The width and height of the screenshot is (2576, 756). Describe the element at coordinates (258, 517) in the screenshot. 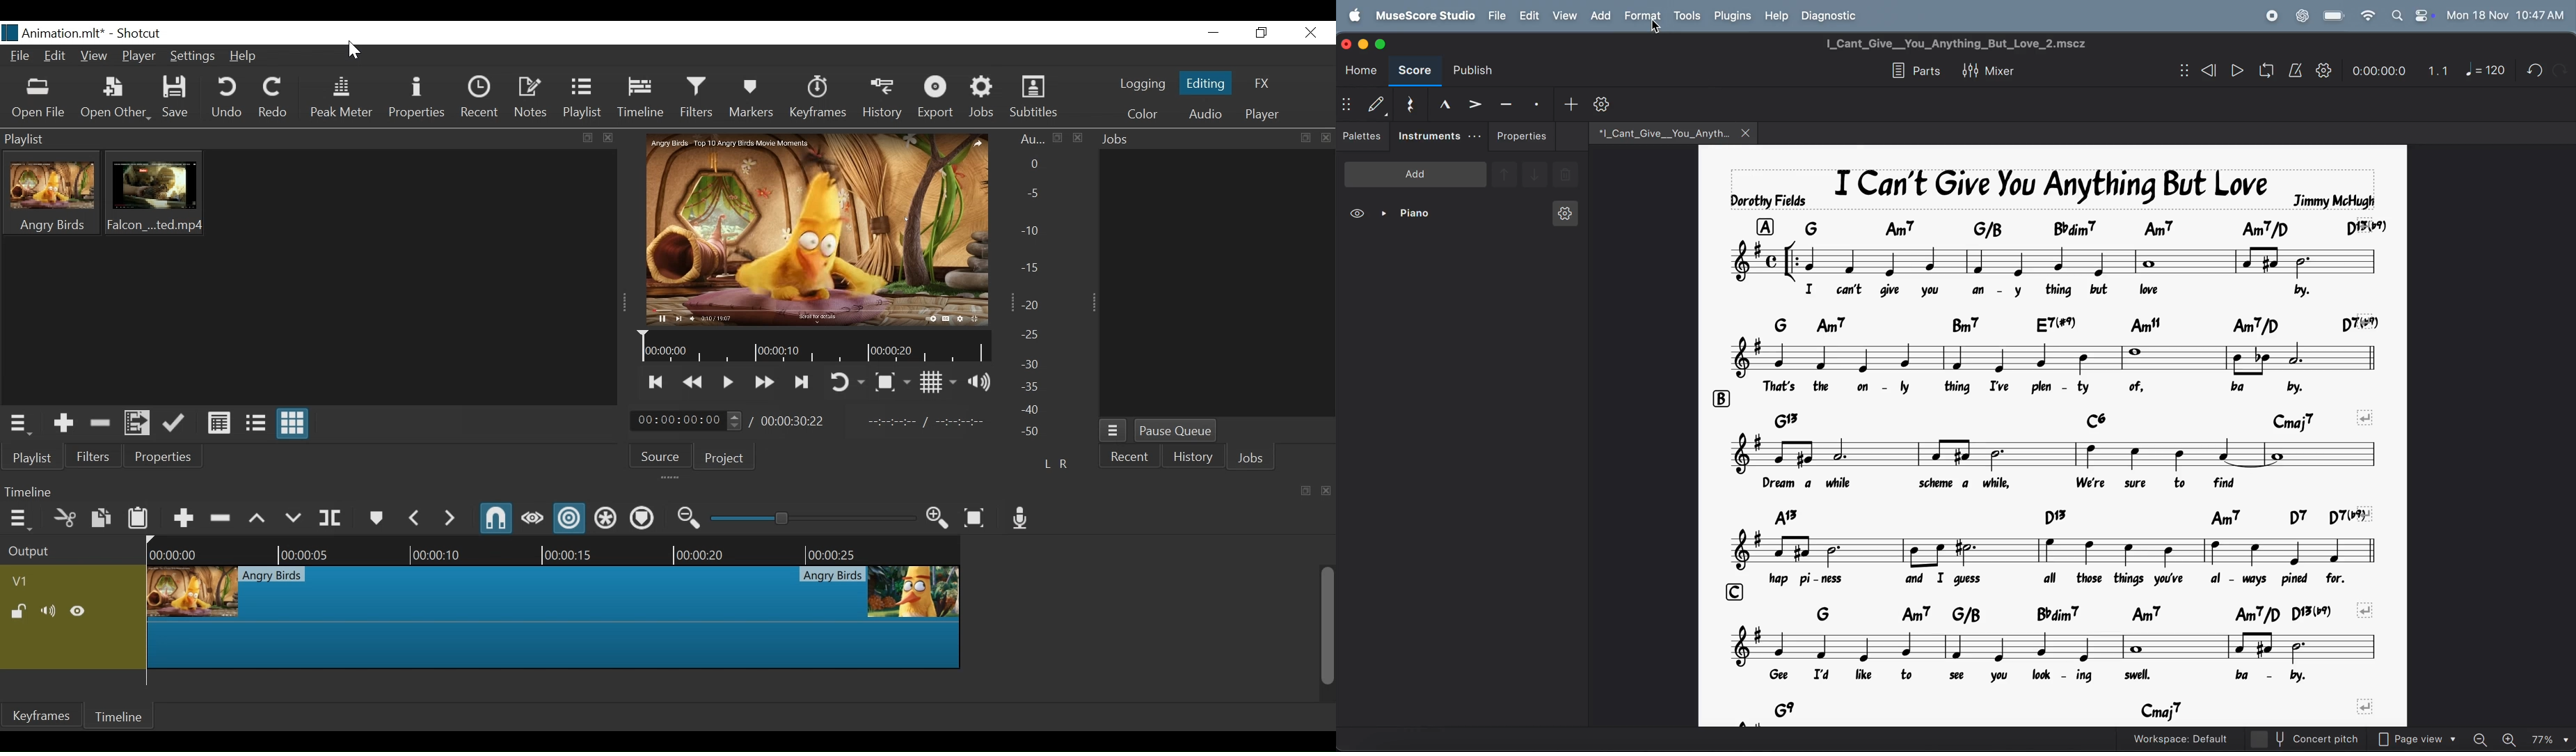

I see `Lift` at that location.